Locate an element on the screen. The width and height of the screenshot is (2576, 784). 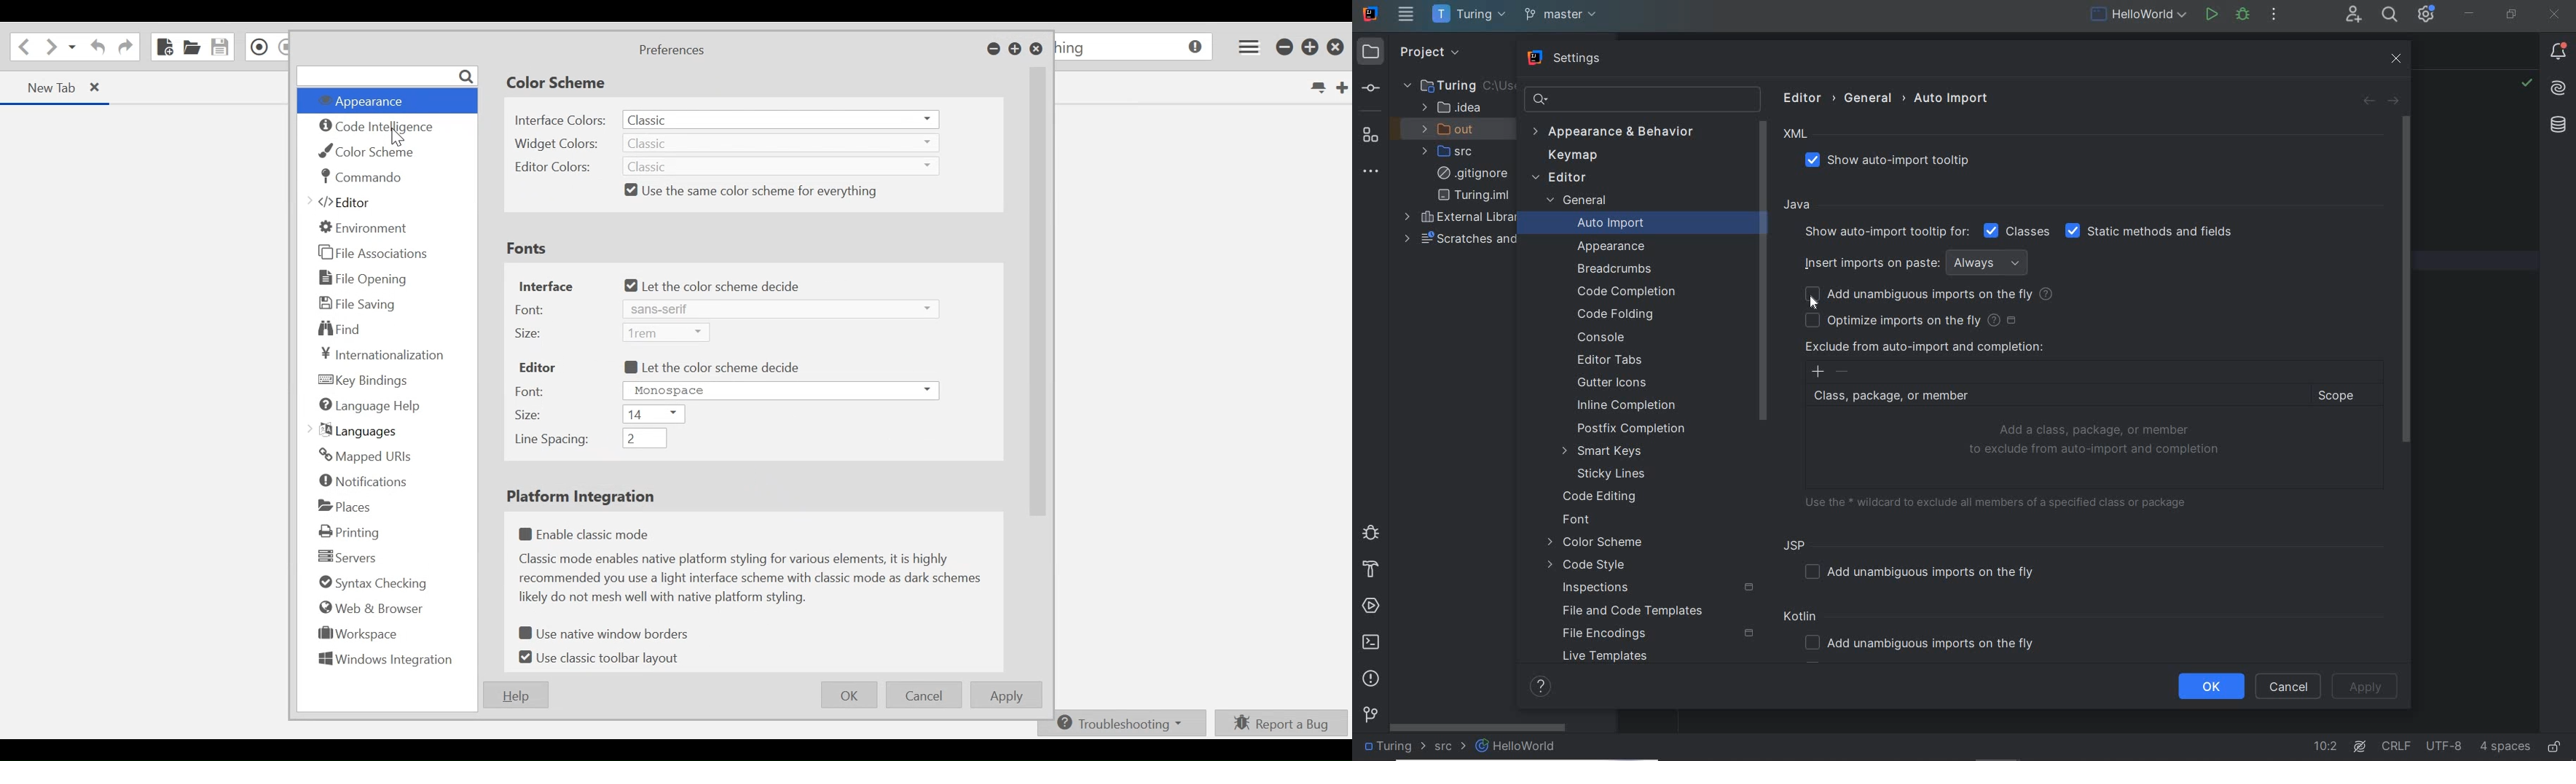
Turing(project name) is located at coordinates (1468, 15).